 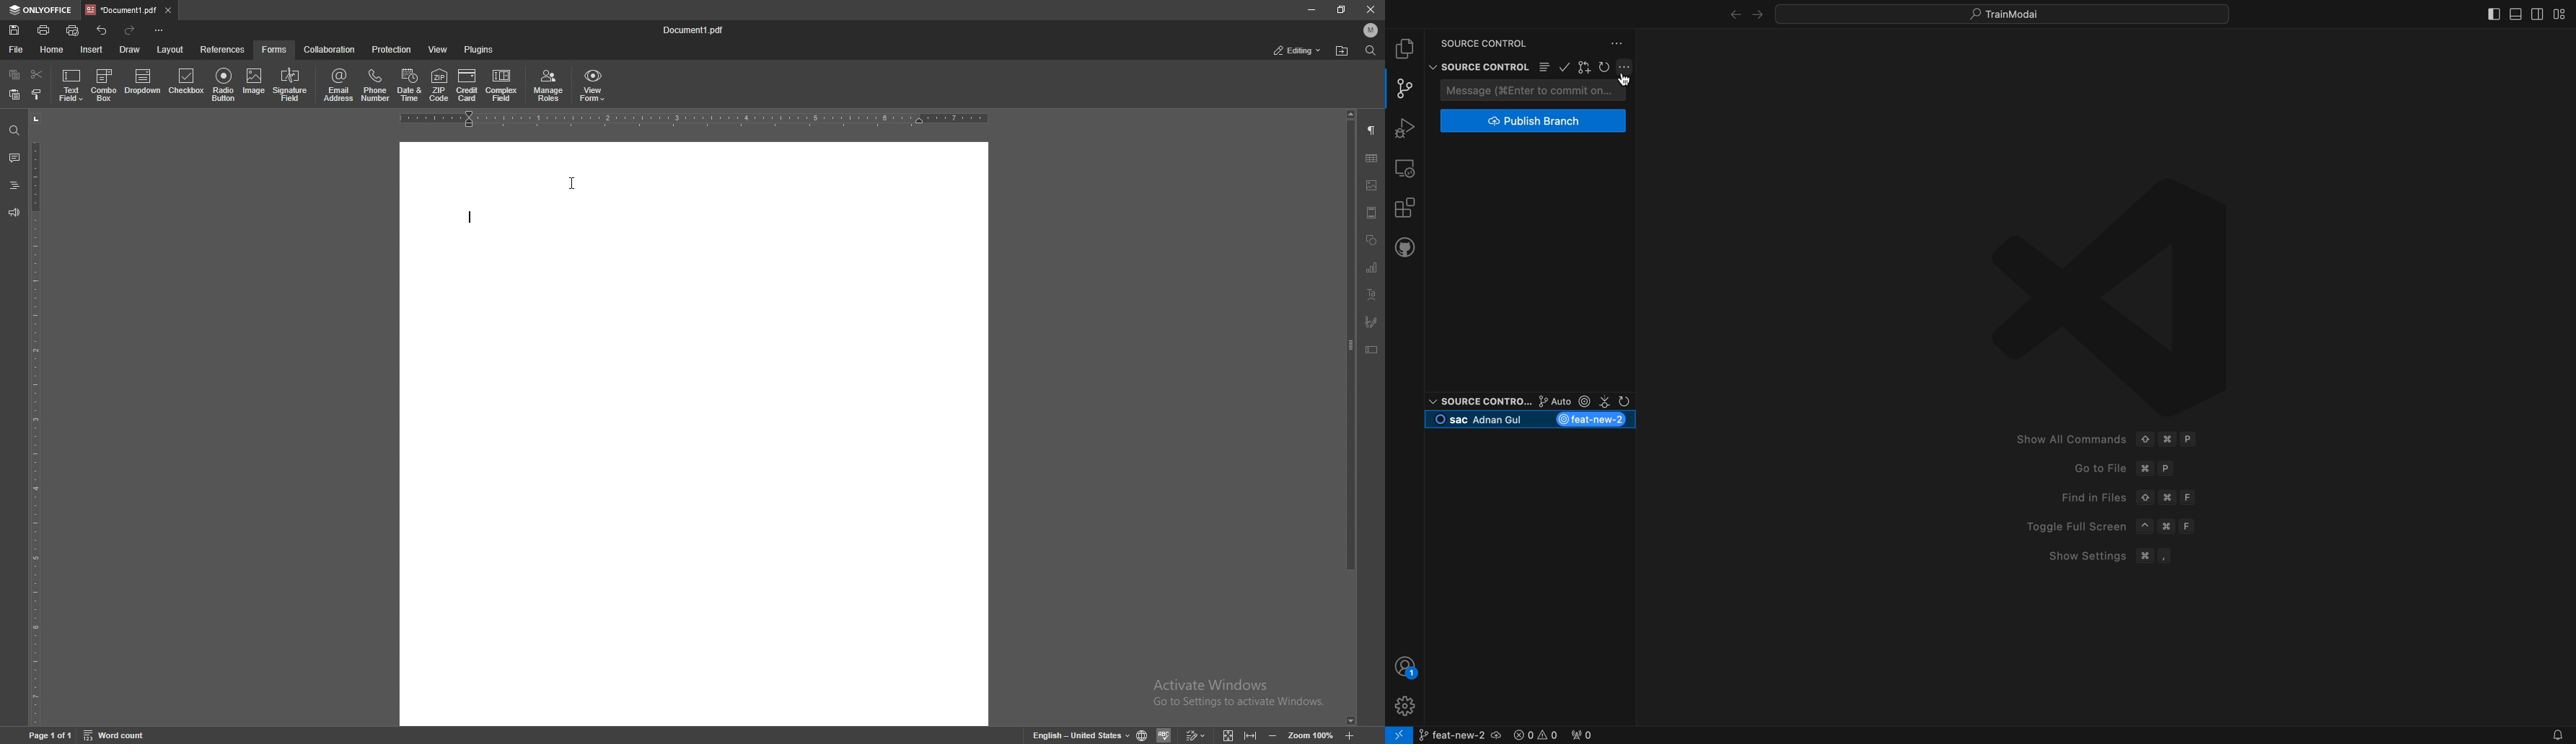 I want to click on table, so click(x=1373, y=159).